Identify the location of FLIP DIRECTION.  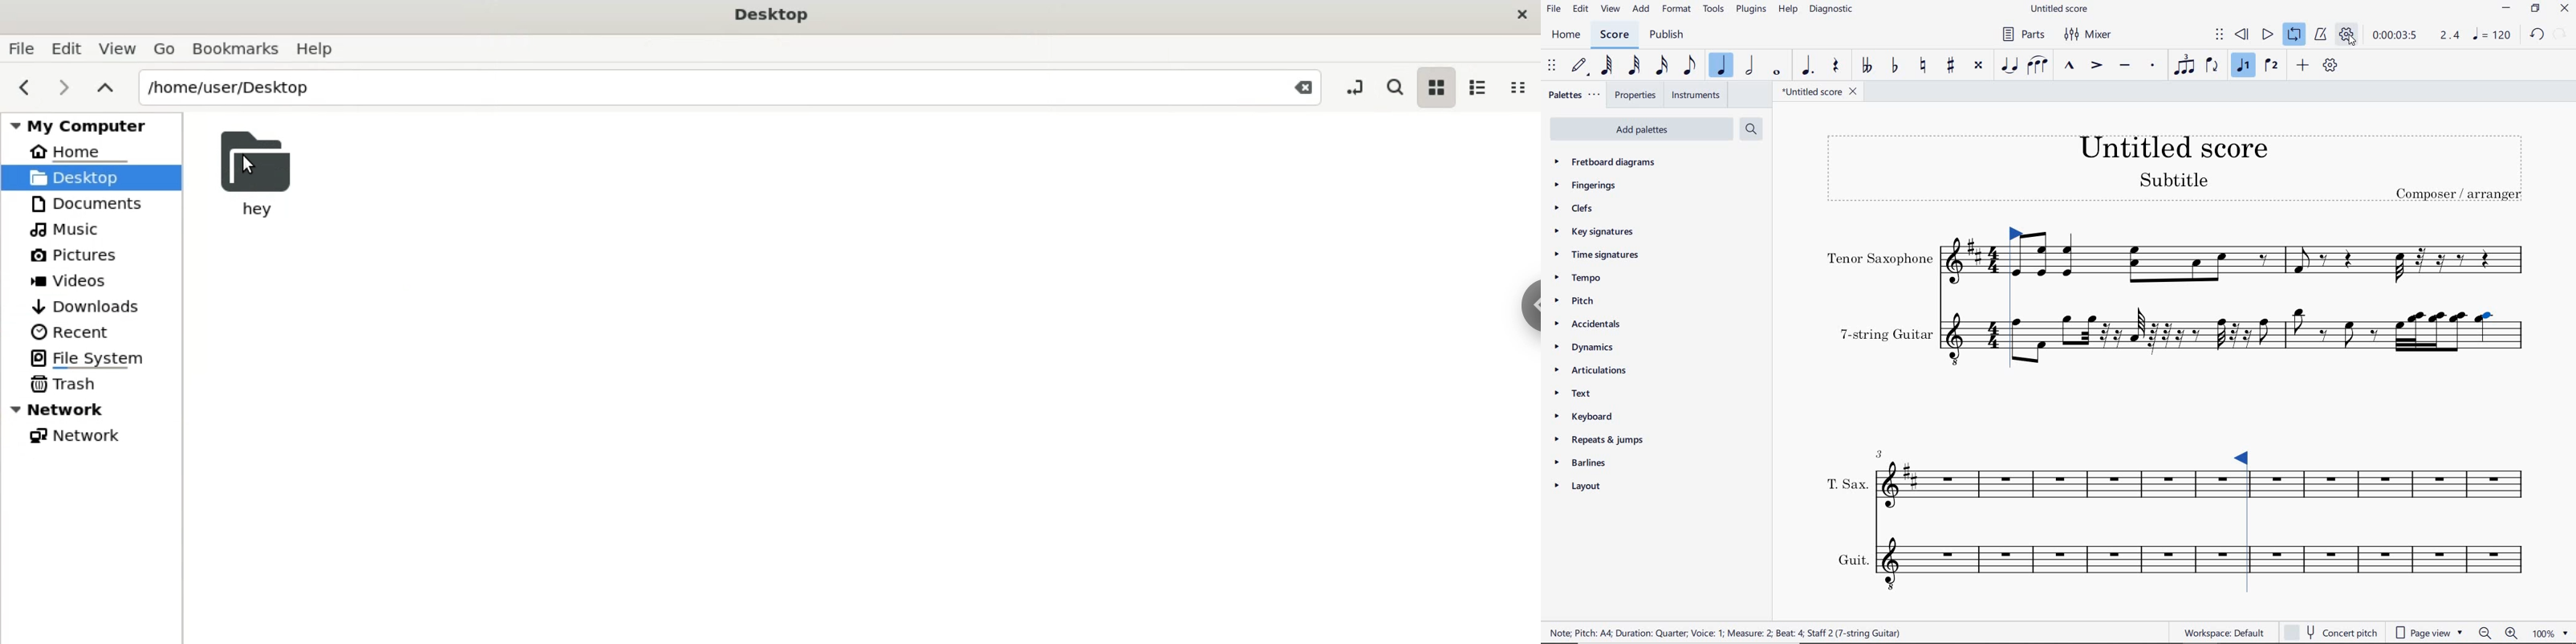
(2213, 66).